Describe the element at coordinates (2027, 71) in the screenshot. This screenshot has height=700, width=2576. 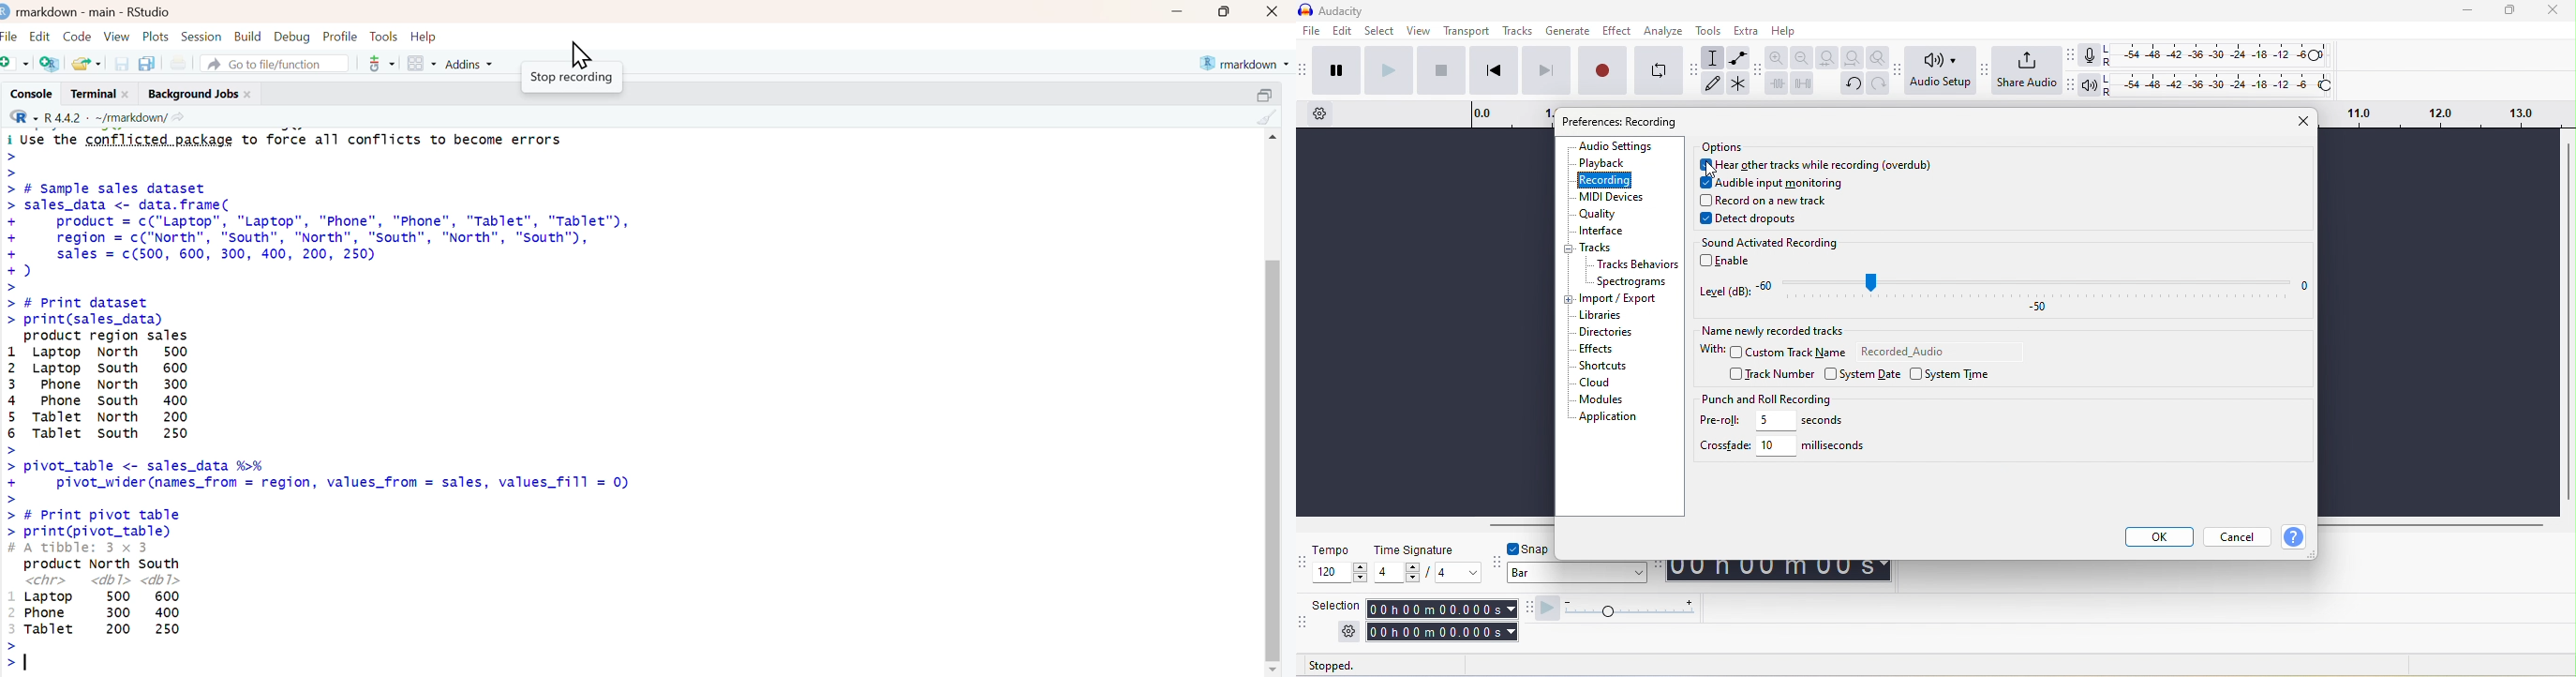
I see `share audio` at that location.